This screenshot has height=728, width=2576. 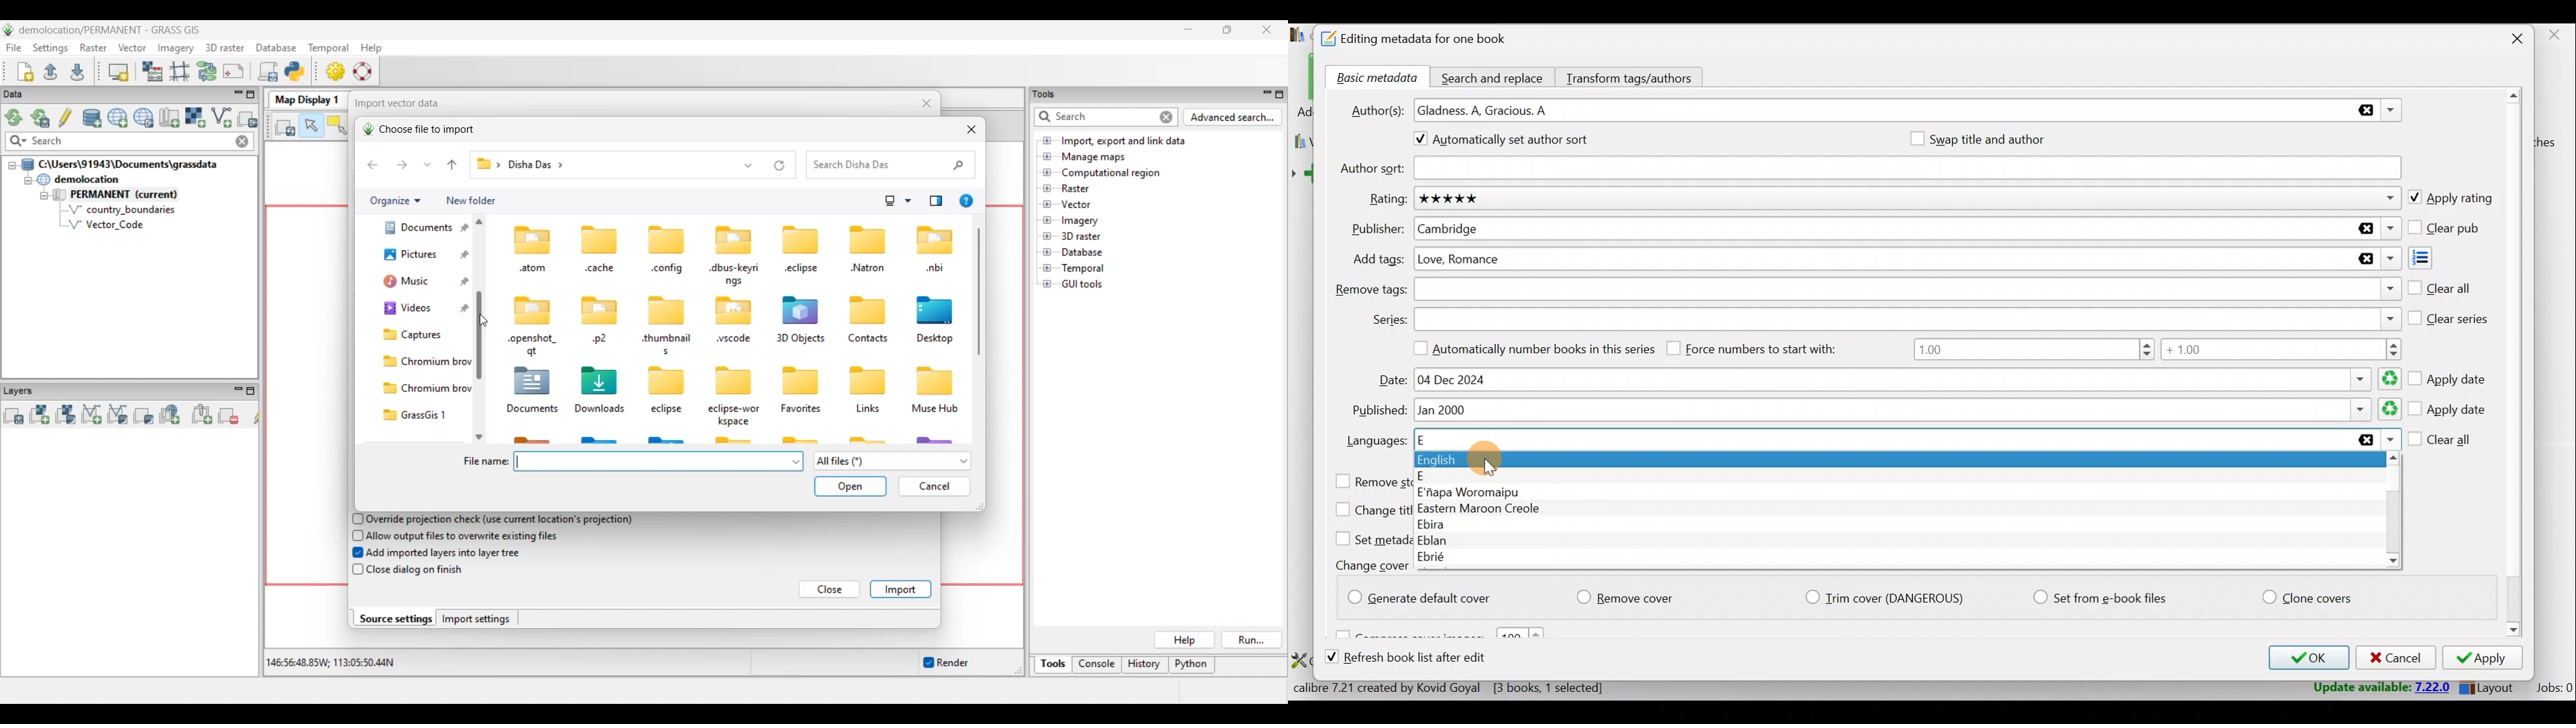 I want to click on Rating, so click(x=1910, y=200).